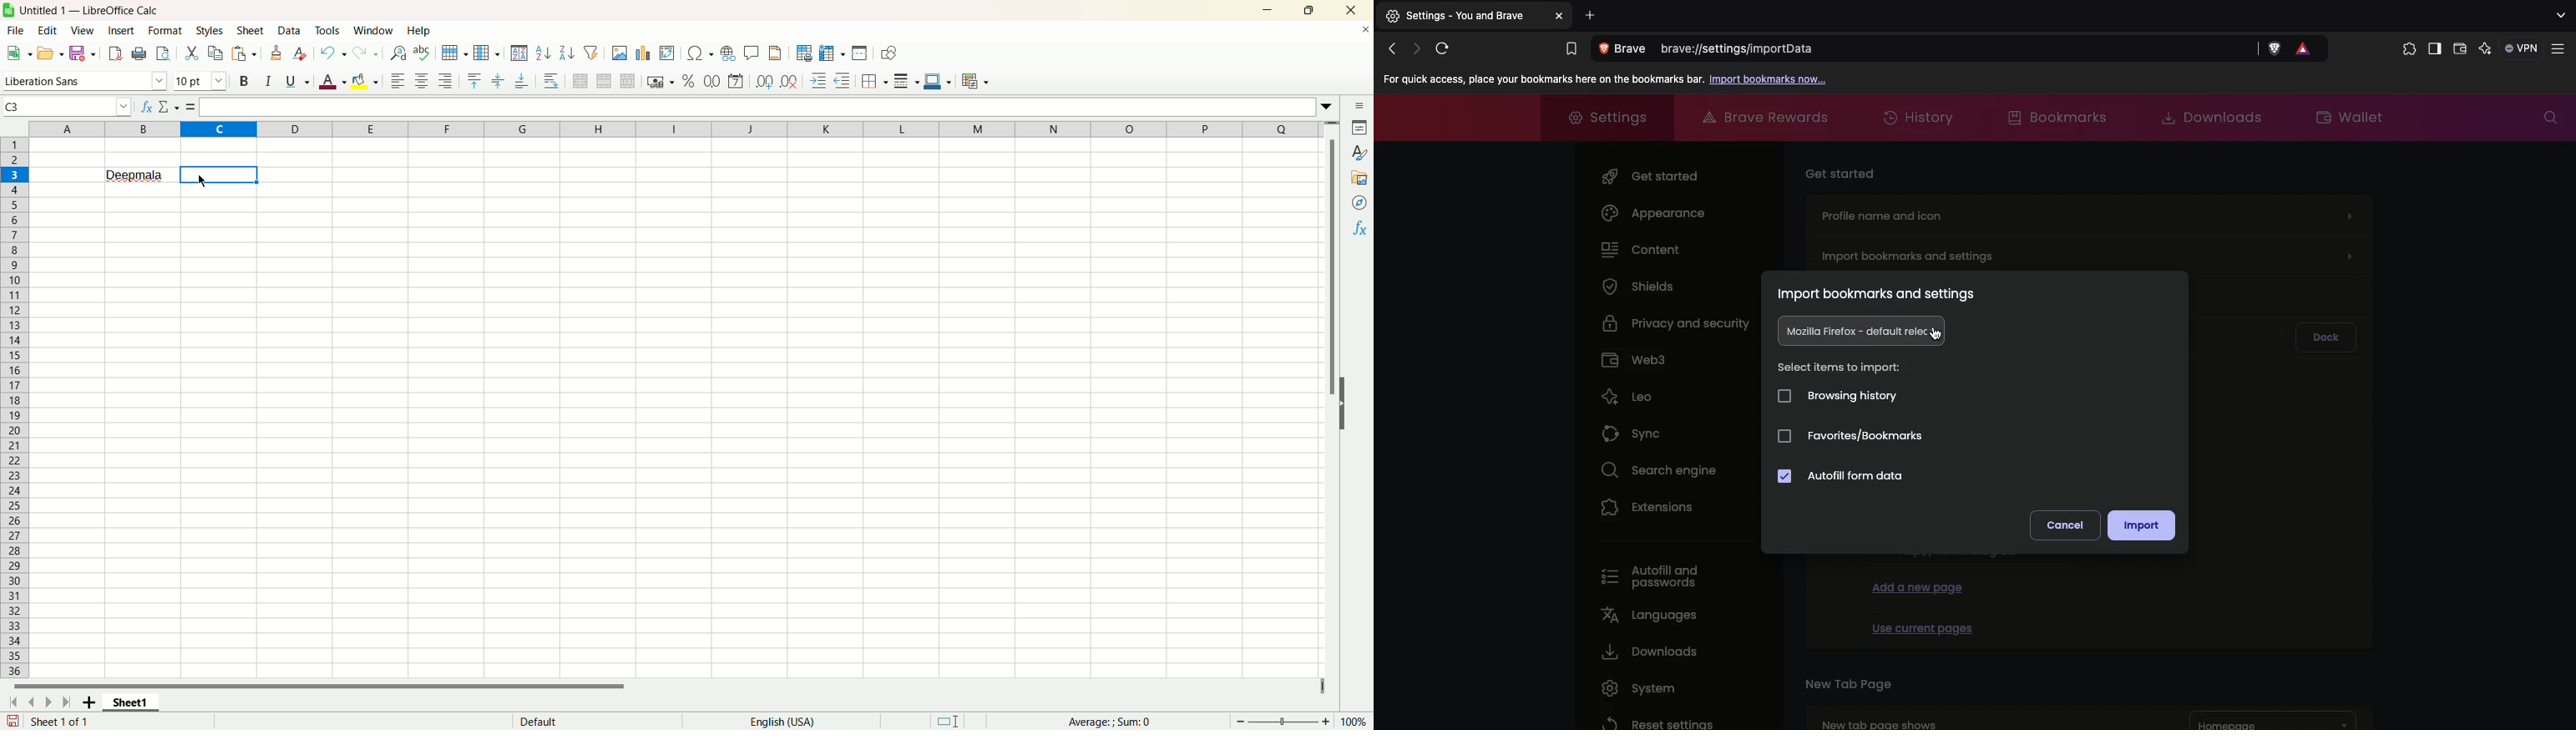 The height and width of the screenshot is (756, 2576). I want to click on Print preview, so click(162, 54).